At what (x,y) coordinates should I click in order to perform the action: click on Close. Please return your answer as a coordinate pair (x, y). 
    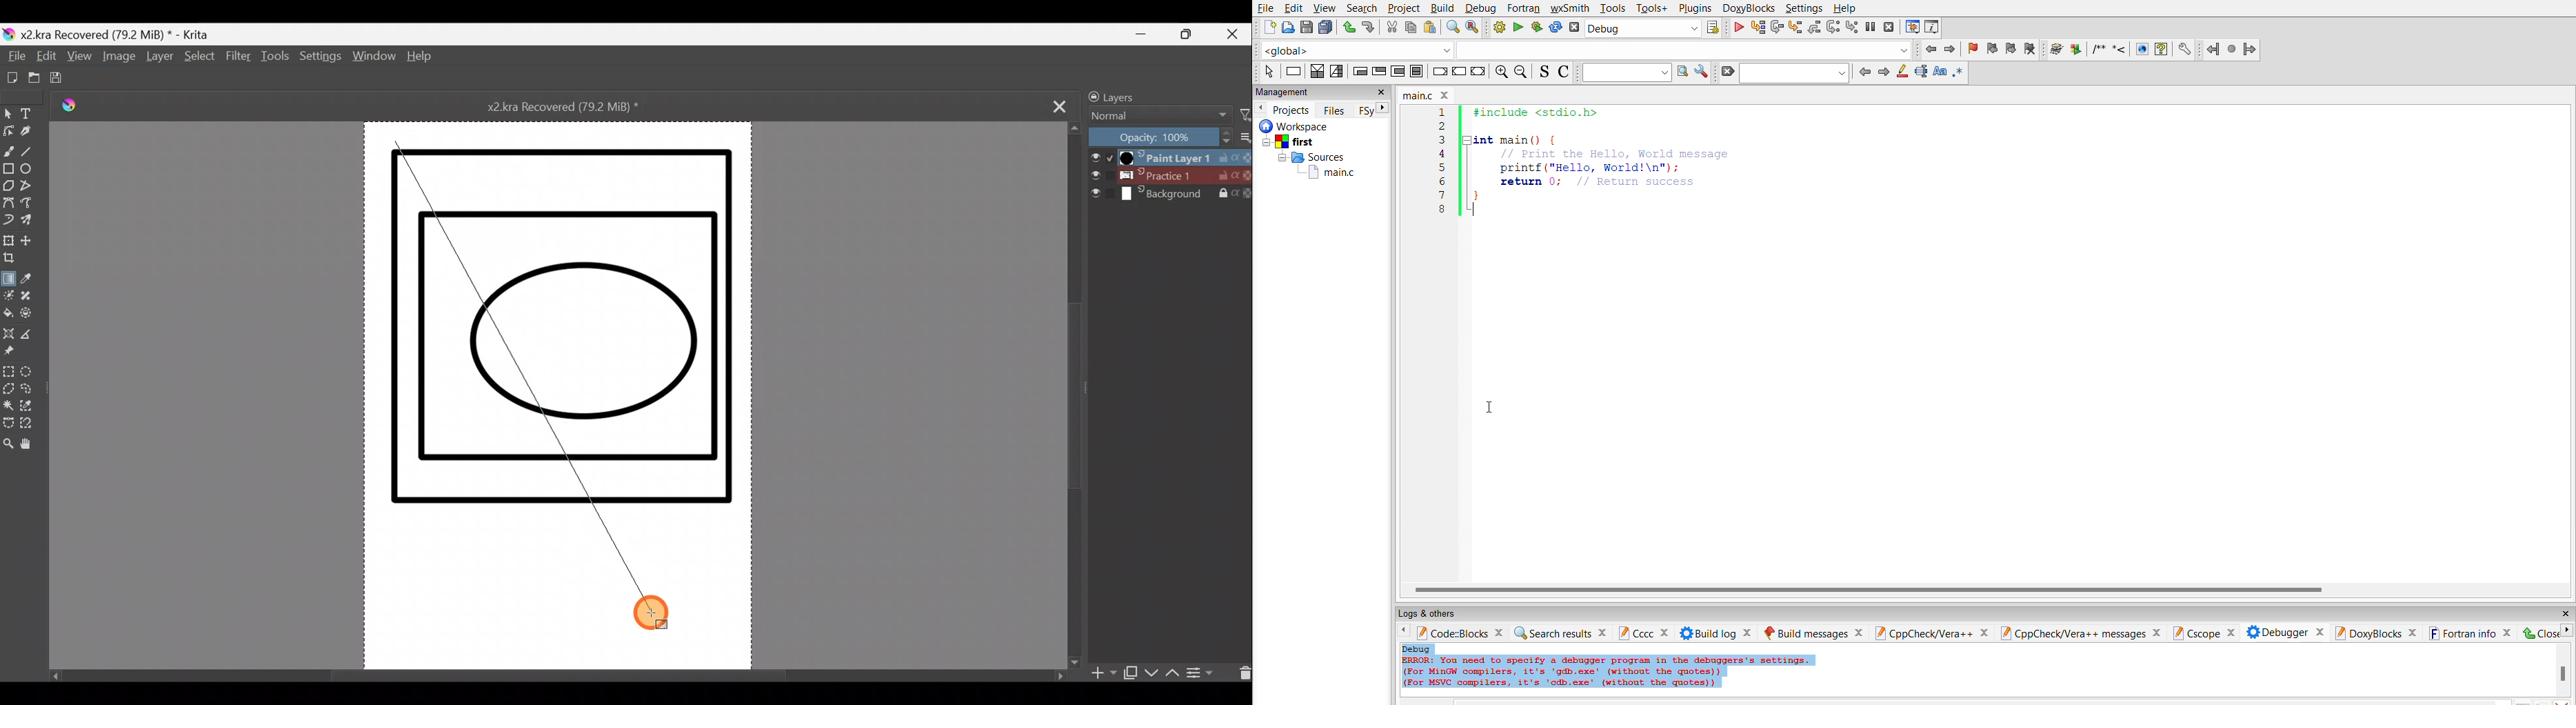
    Looking at the image, I should click on (1236, 33).